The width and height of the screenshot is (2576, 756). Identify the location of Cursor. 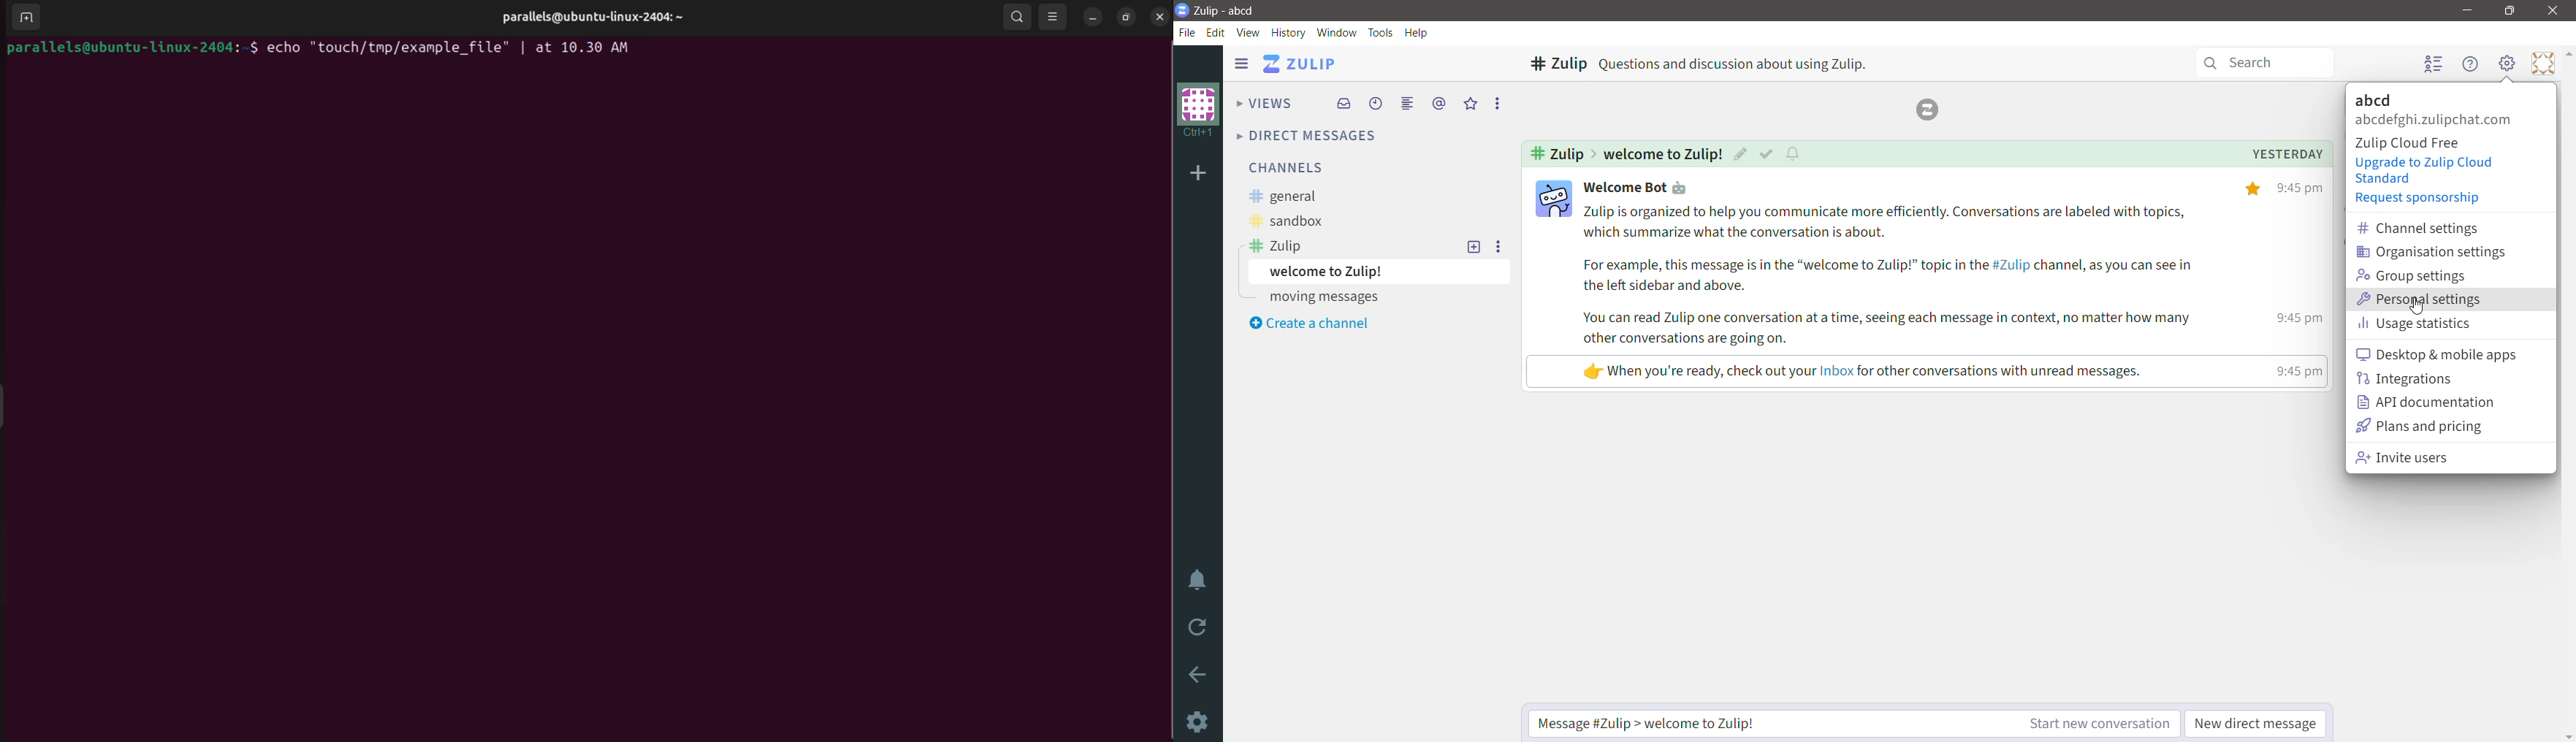
(2418, 305).